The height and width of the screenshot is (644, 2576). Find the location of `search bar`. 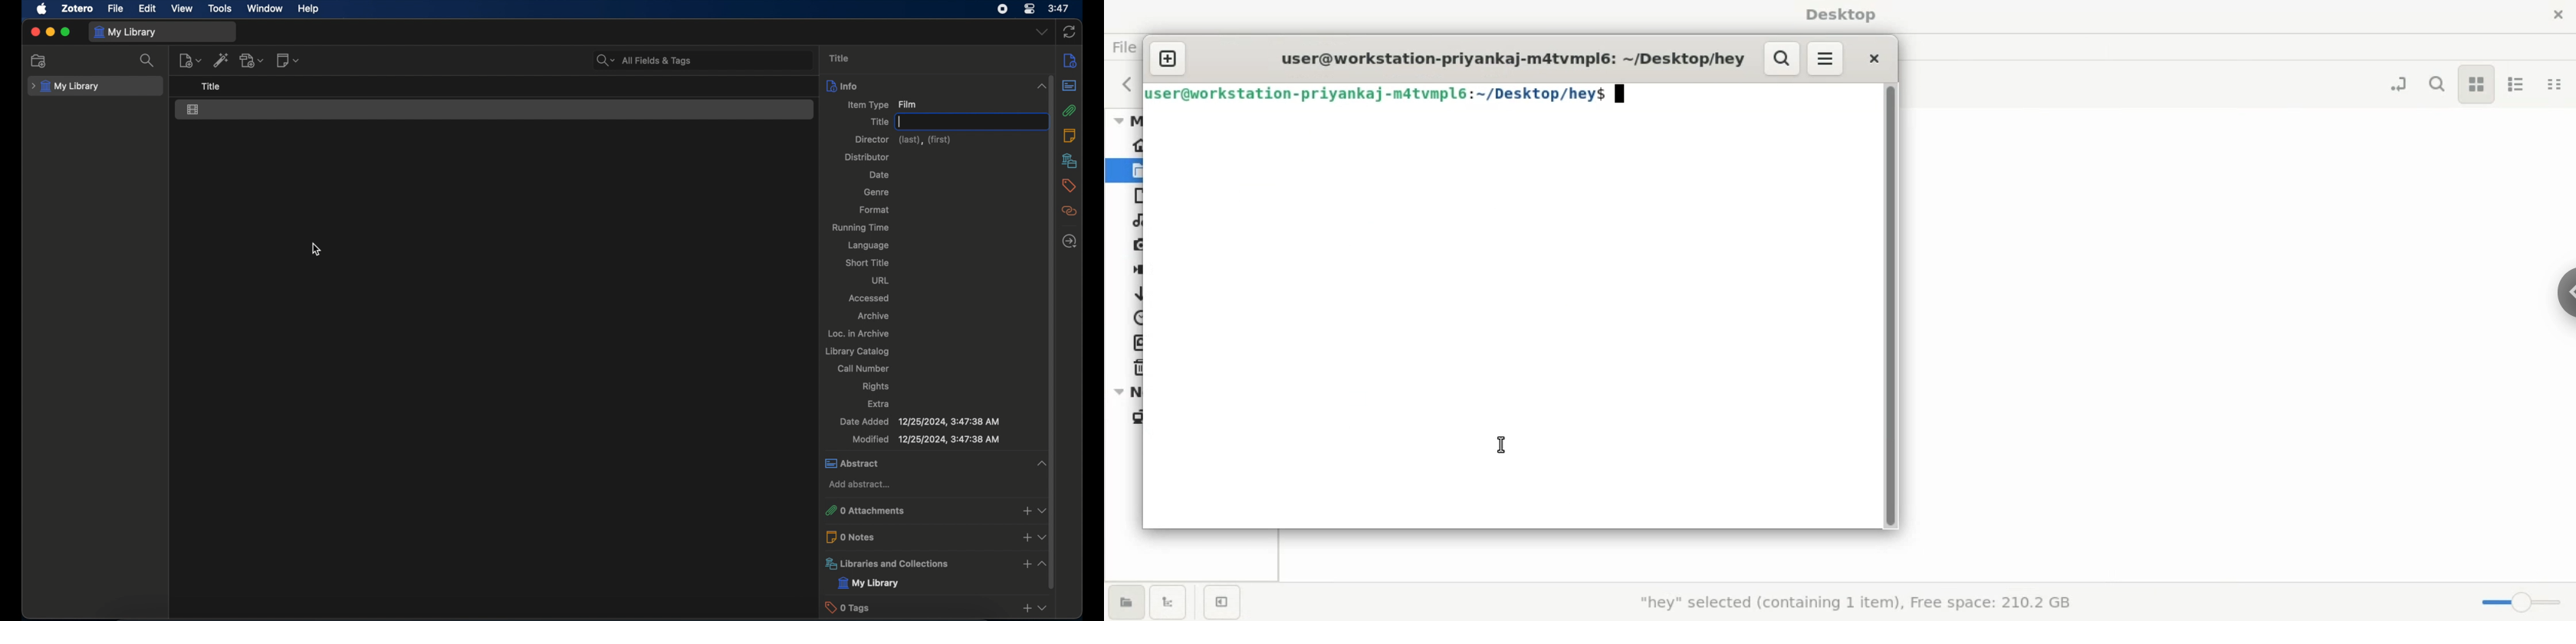

search bar is located at coordinates (644, 61).